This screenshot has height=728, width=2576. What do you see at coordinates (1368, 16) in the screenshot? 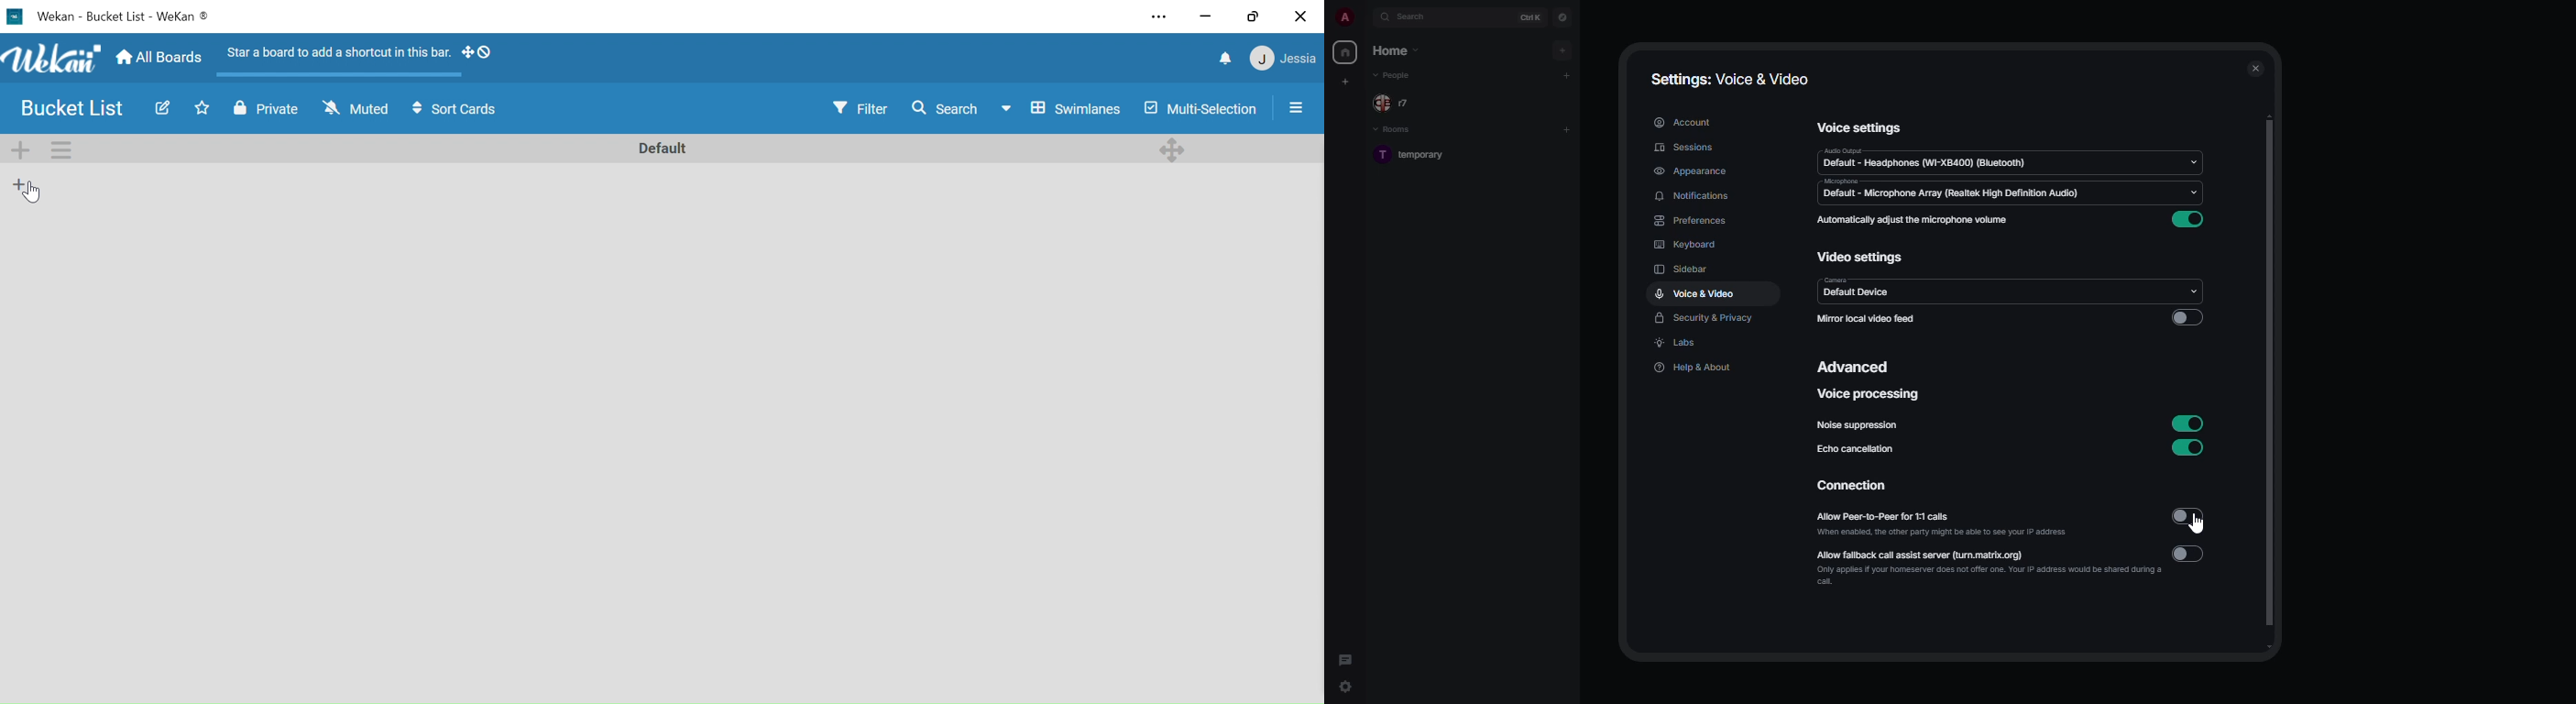
I see `expand` at bounding box center [1368, 16].